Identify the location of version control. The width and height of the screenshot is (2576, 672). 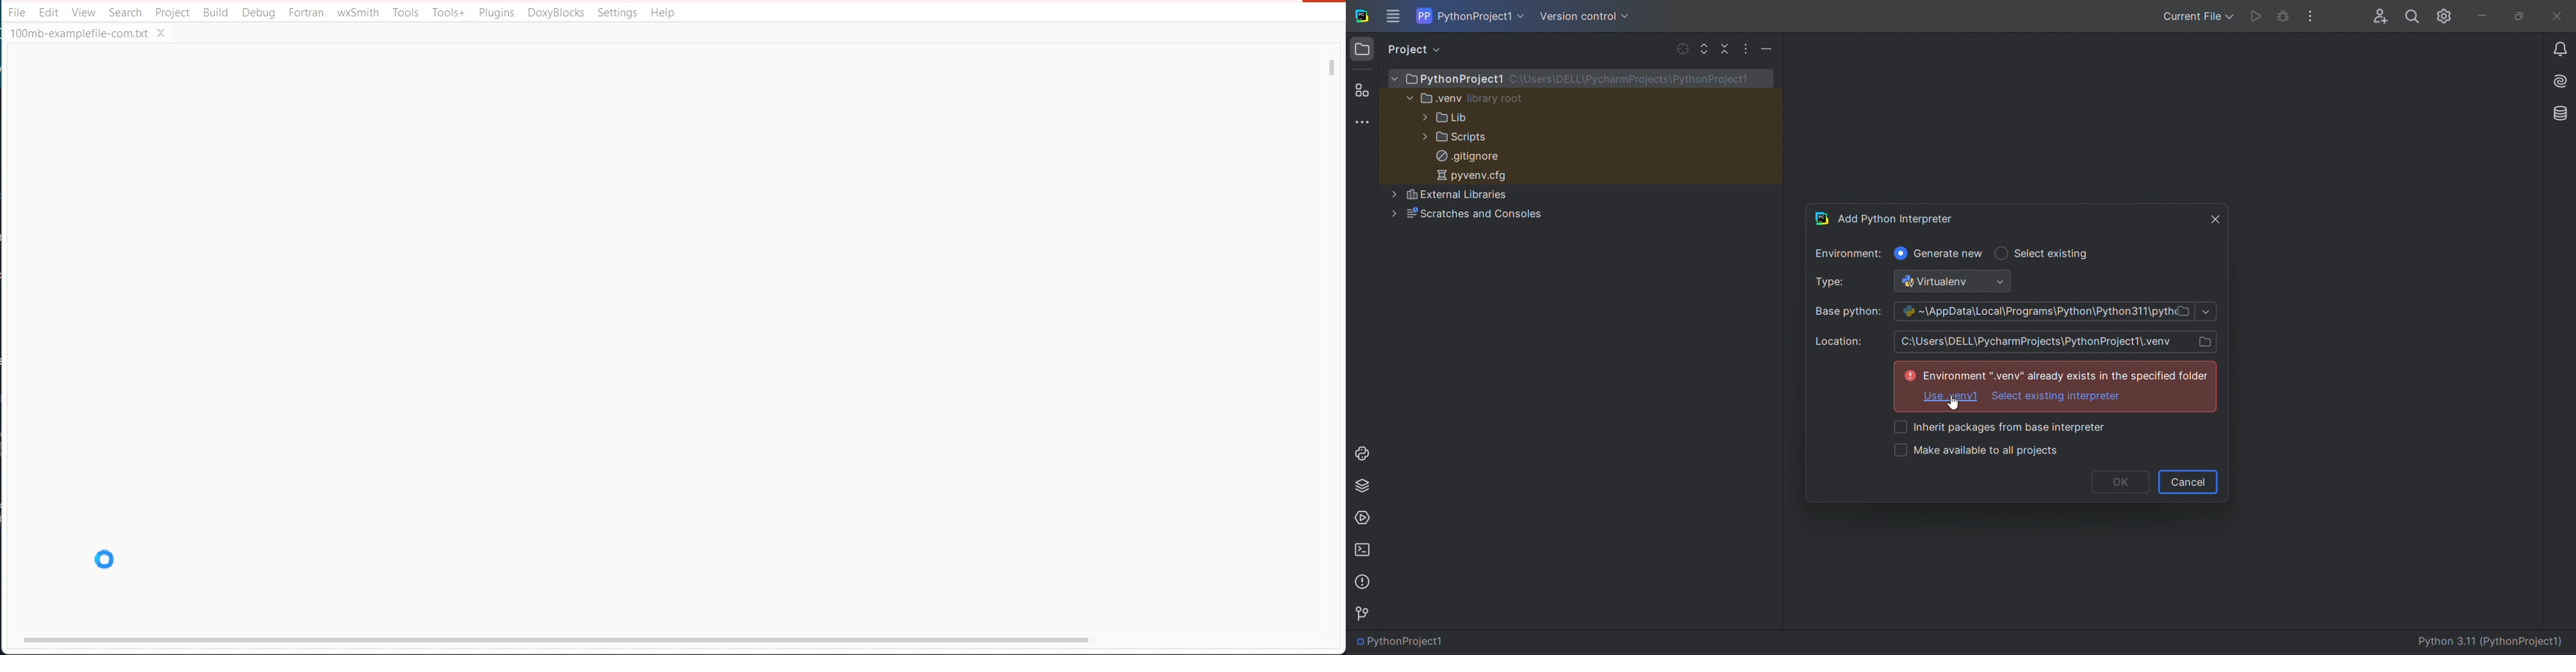
(1582, 17).